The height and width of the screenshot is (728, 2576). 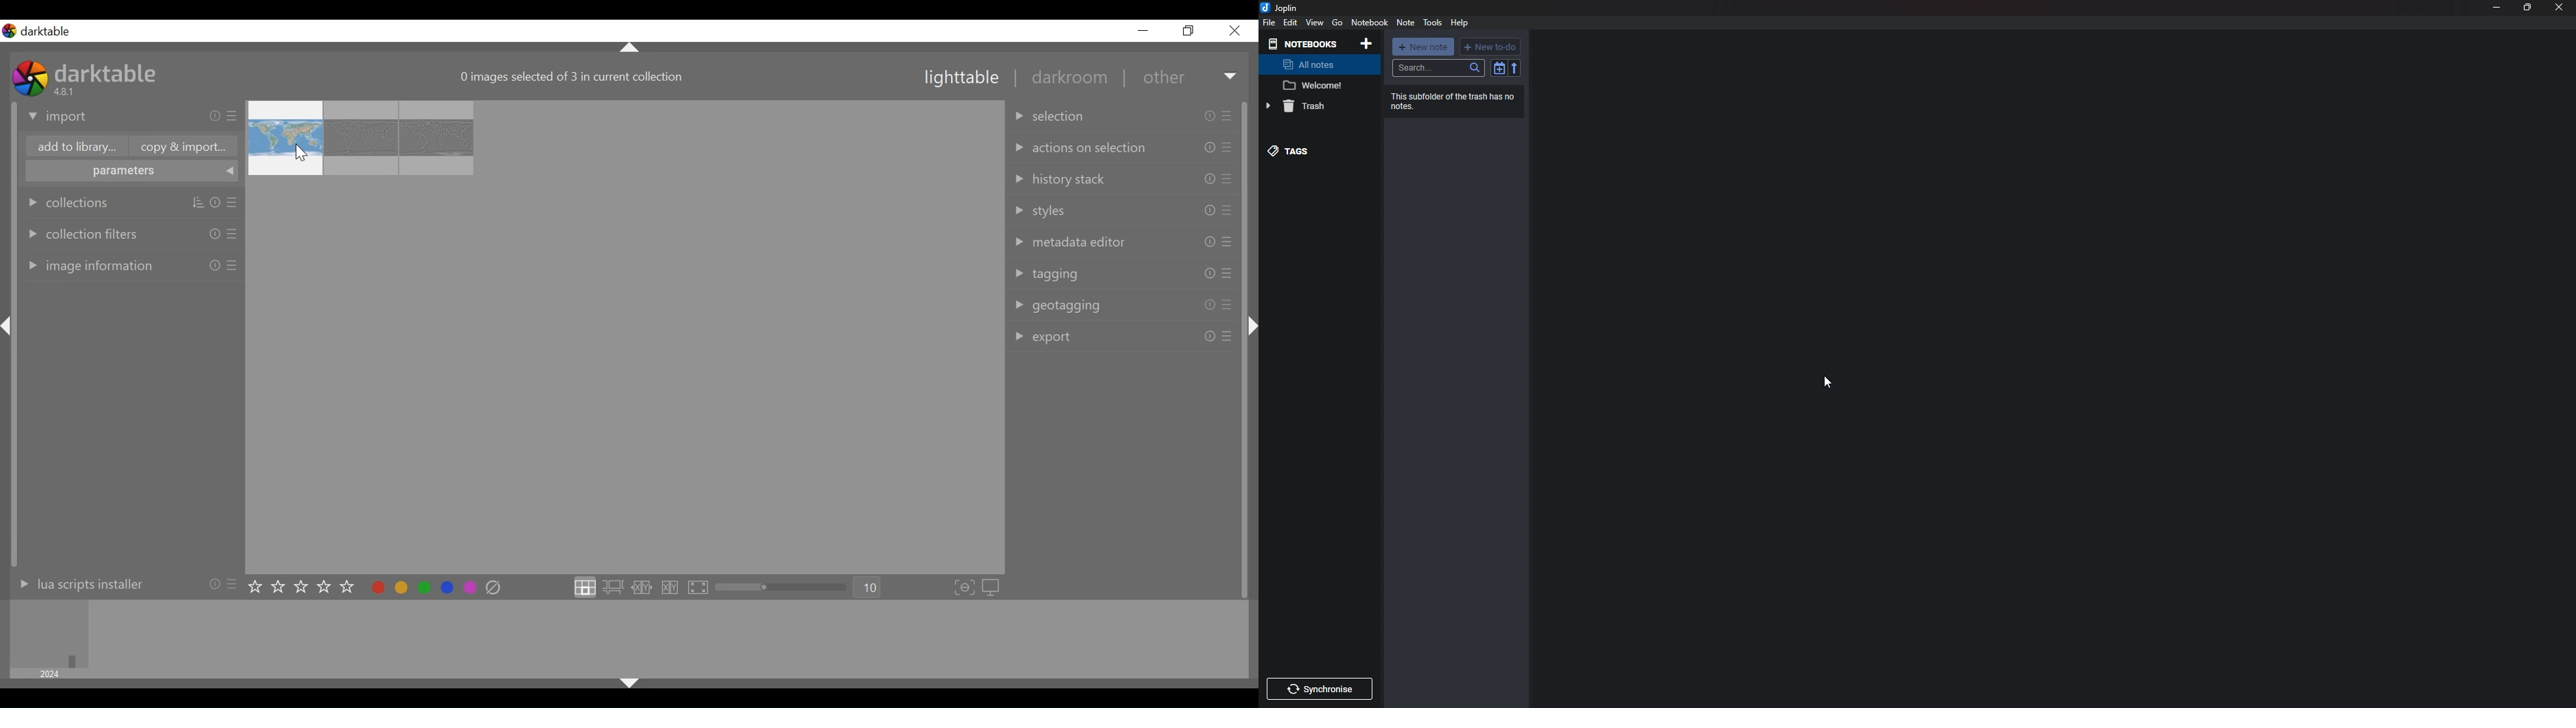 What do you see at coordinates (1322, 689) in the screenshot?
I see `synchronise` at bounding box center [1322, 689].